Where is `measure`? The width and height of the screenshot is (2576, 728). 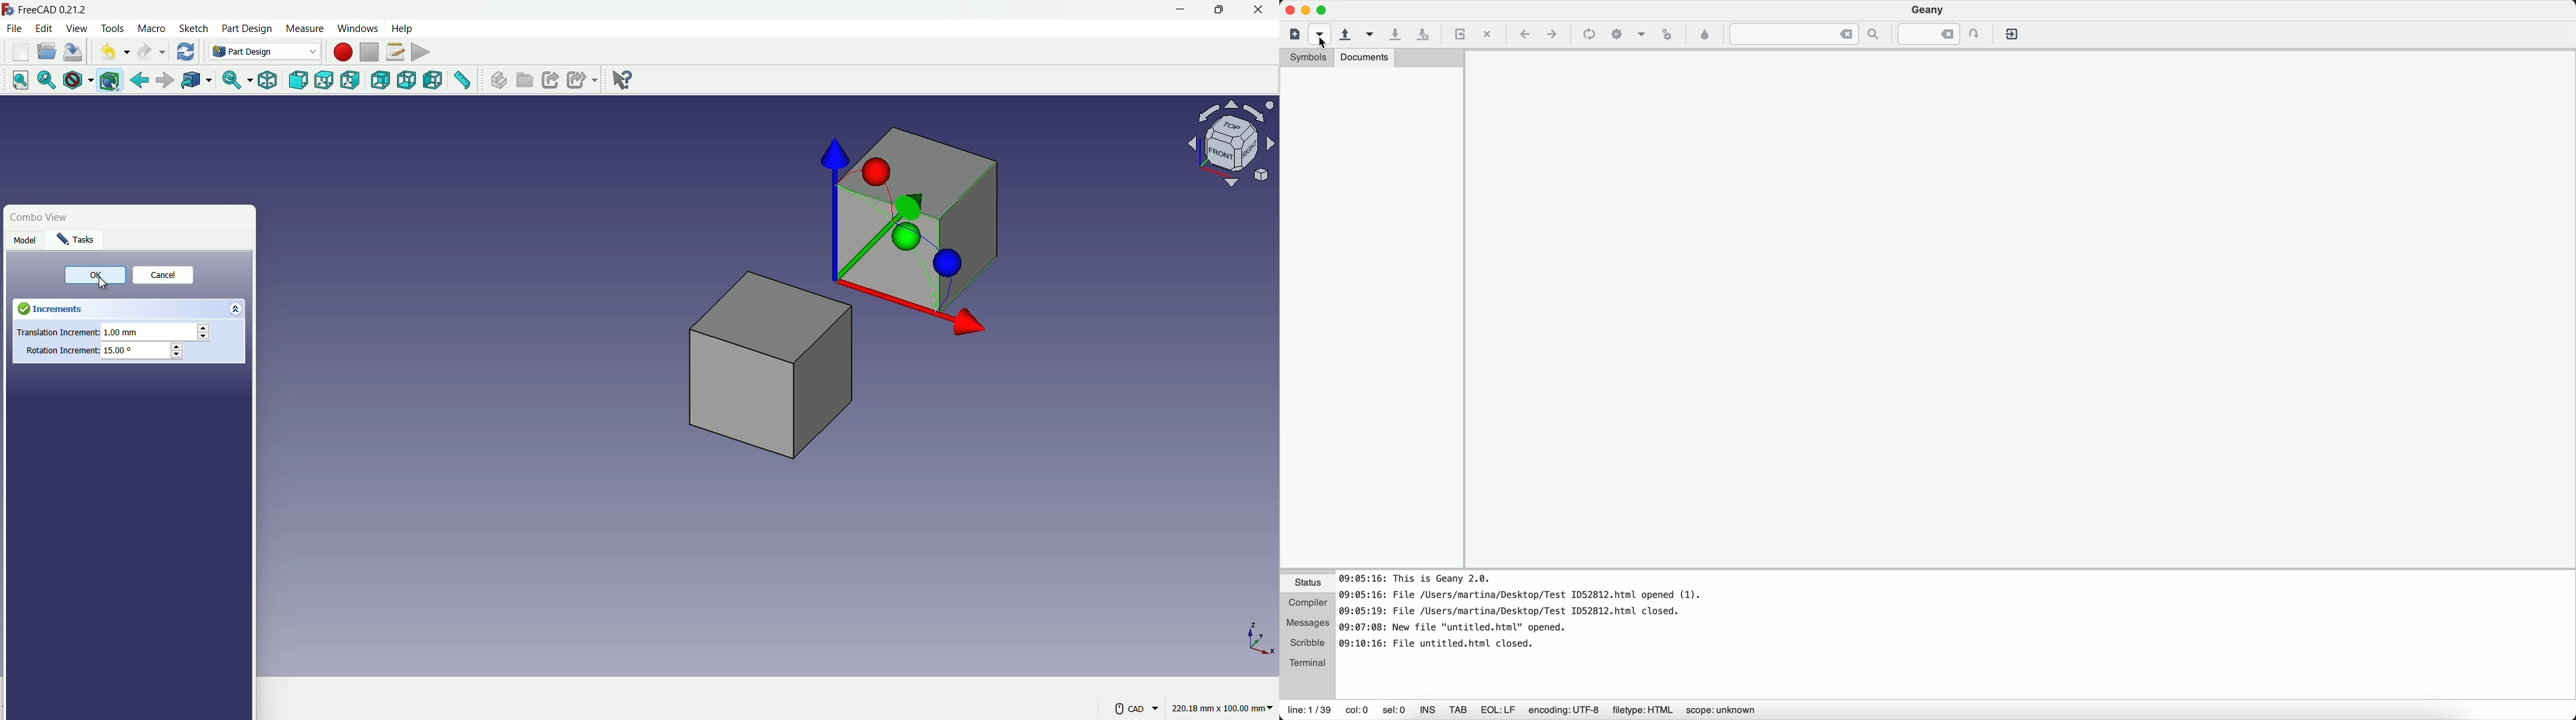
measure is located at coordinates (463, 82).